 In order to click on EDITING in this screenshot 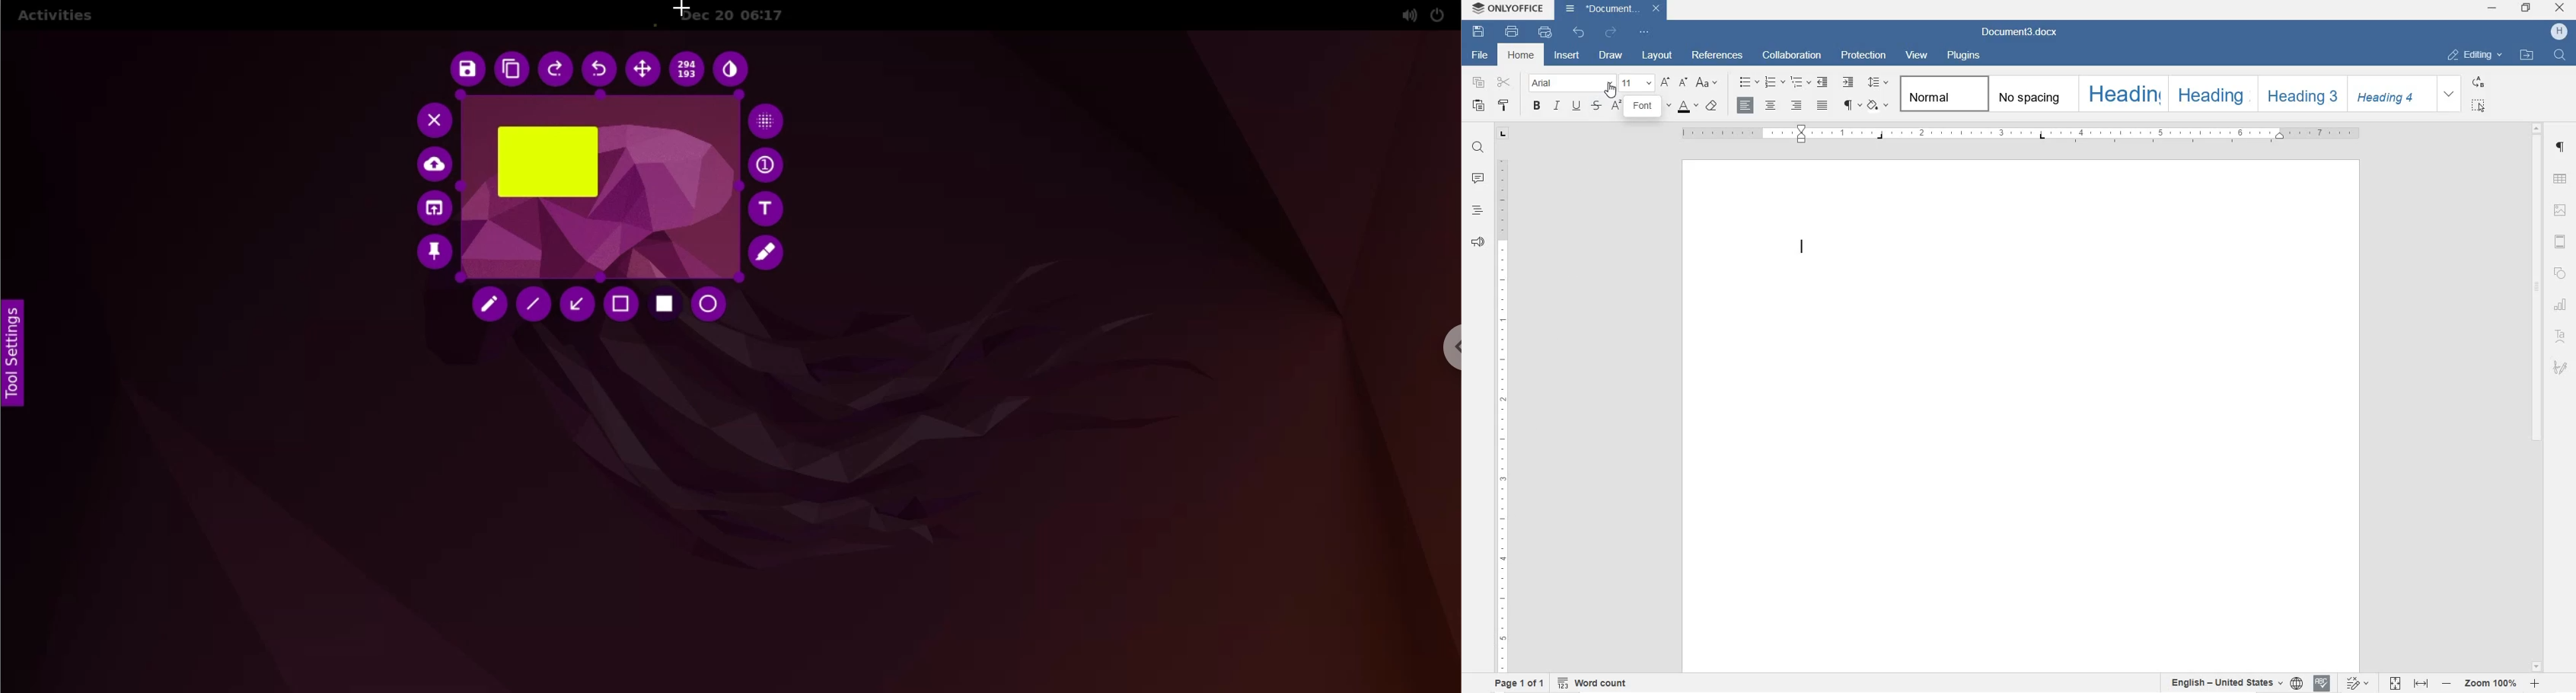, I will do `click(2475, 56)`.